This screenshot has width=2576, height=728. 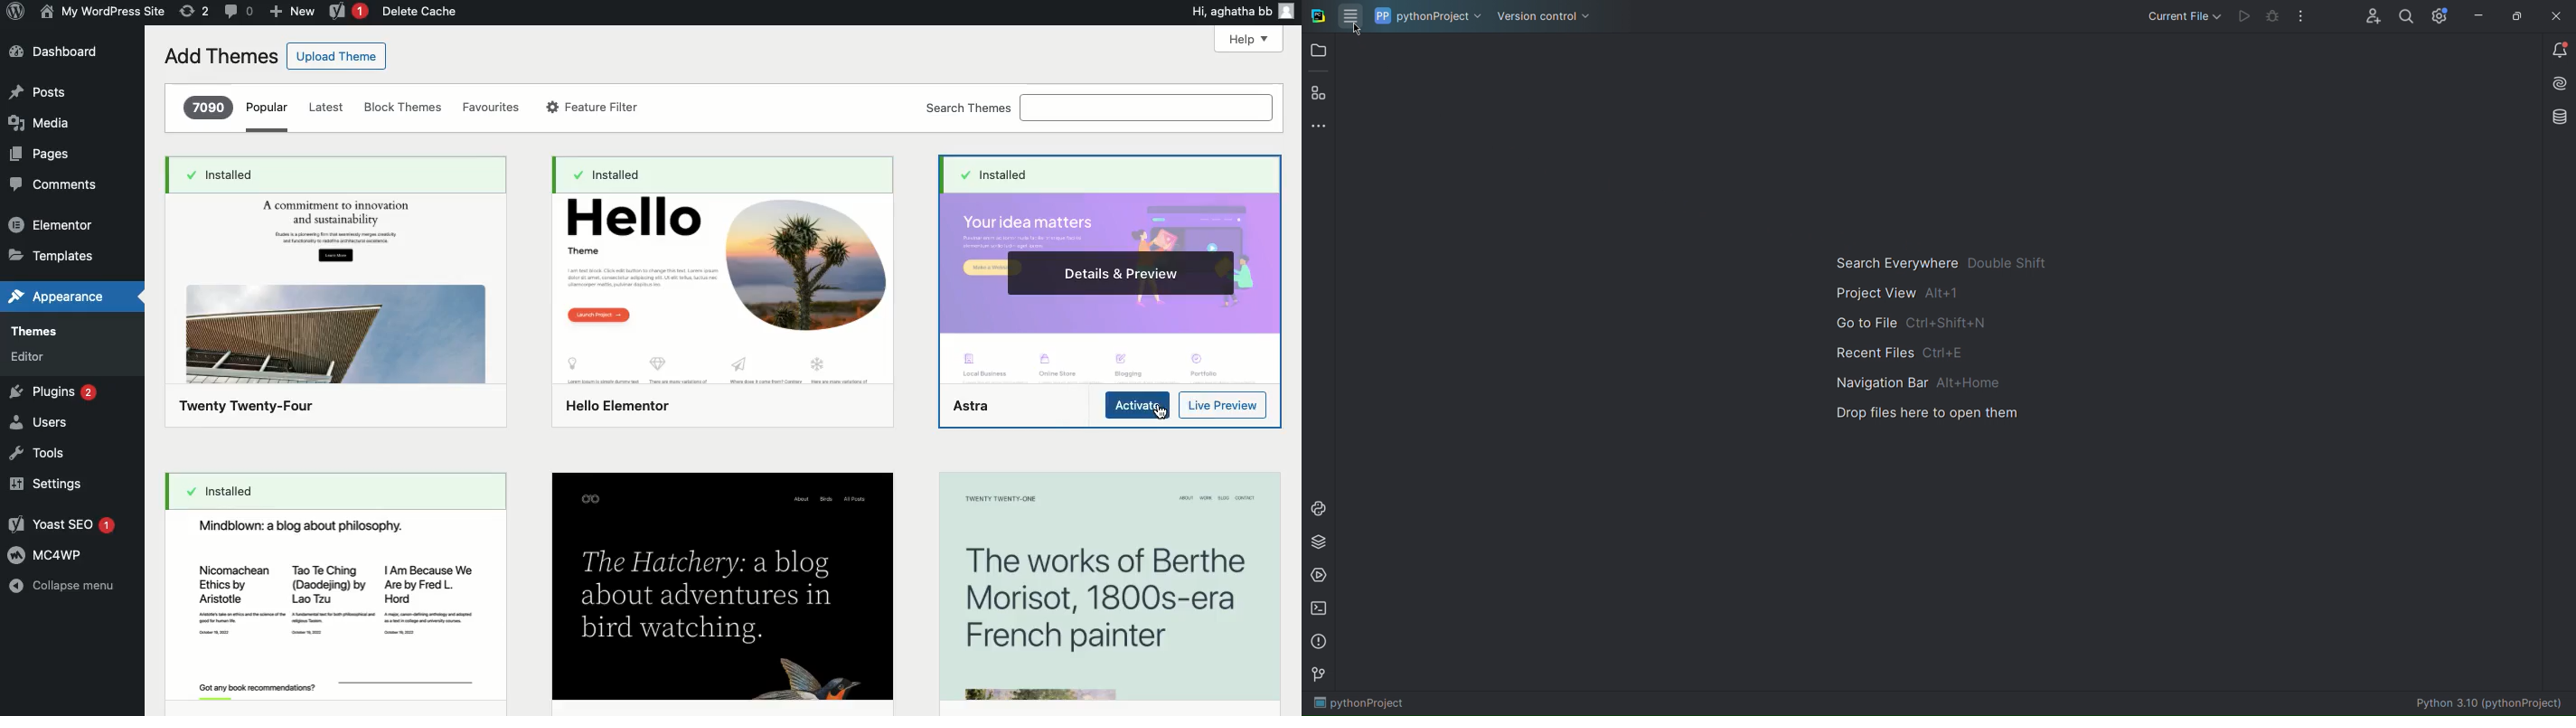 I want to click on Feature filter, so click(x=595, y=107).